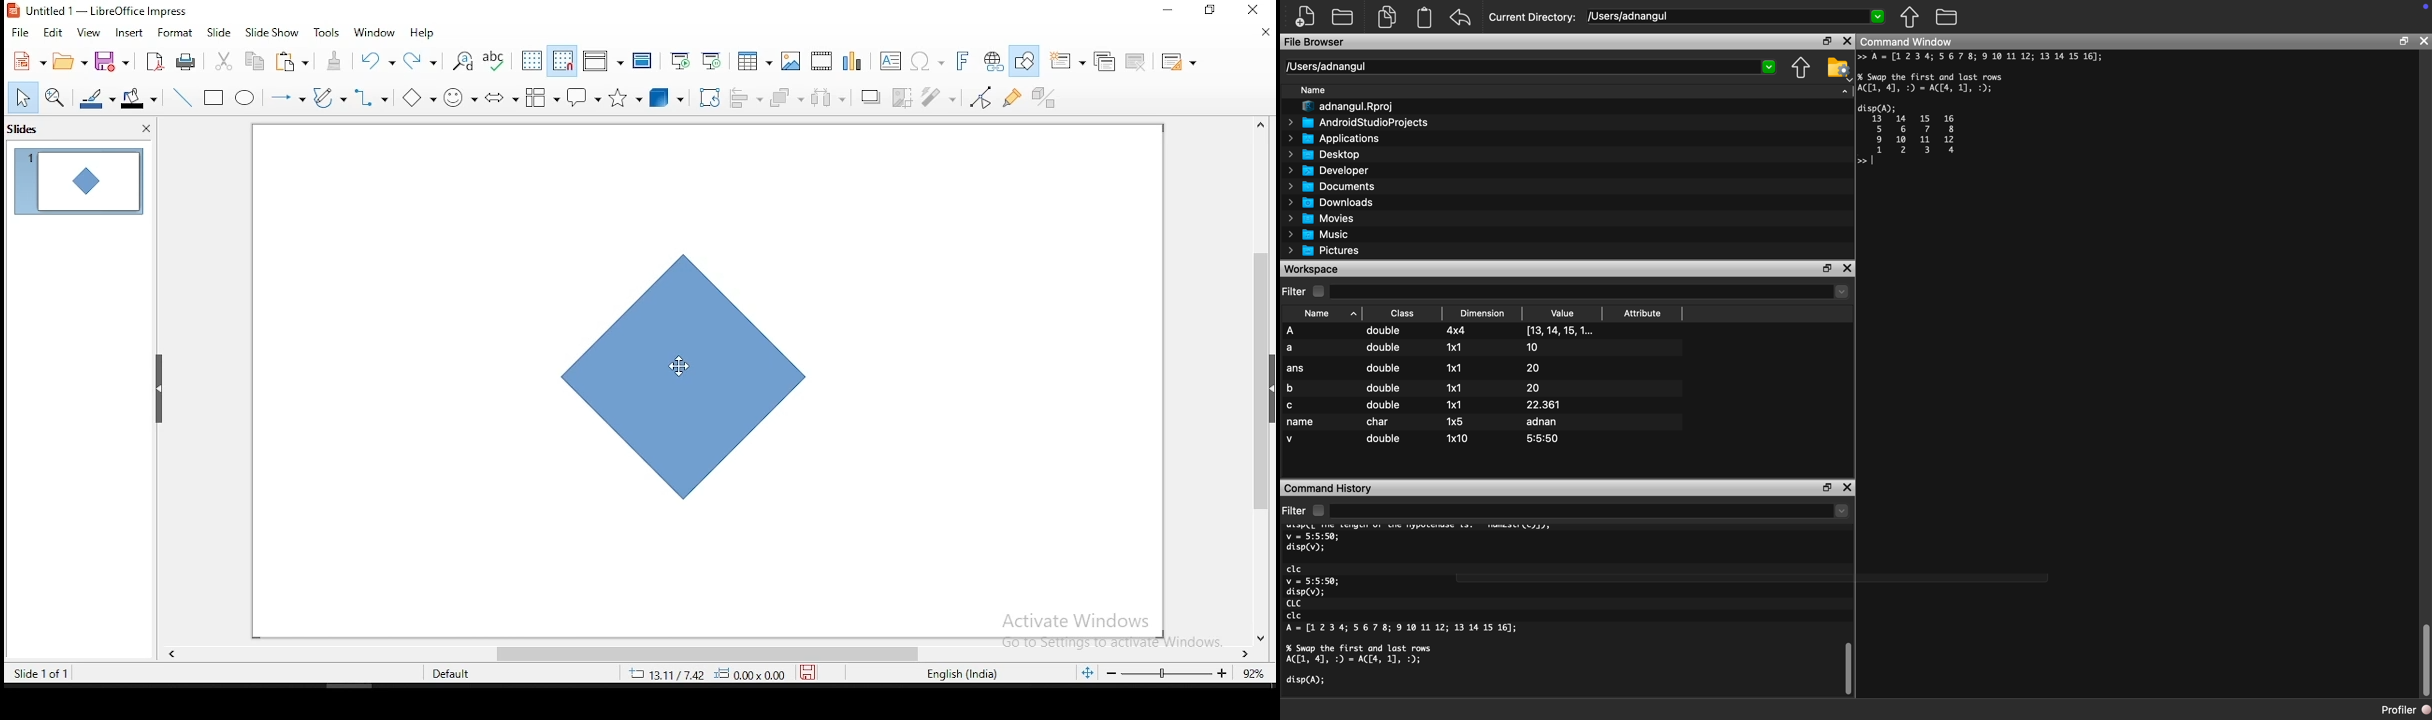 The width and height of the screenshot is (2436, 728). I want to click on snap to grid, so click(563, 60).